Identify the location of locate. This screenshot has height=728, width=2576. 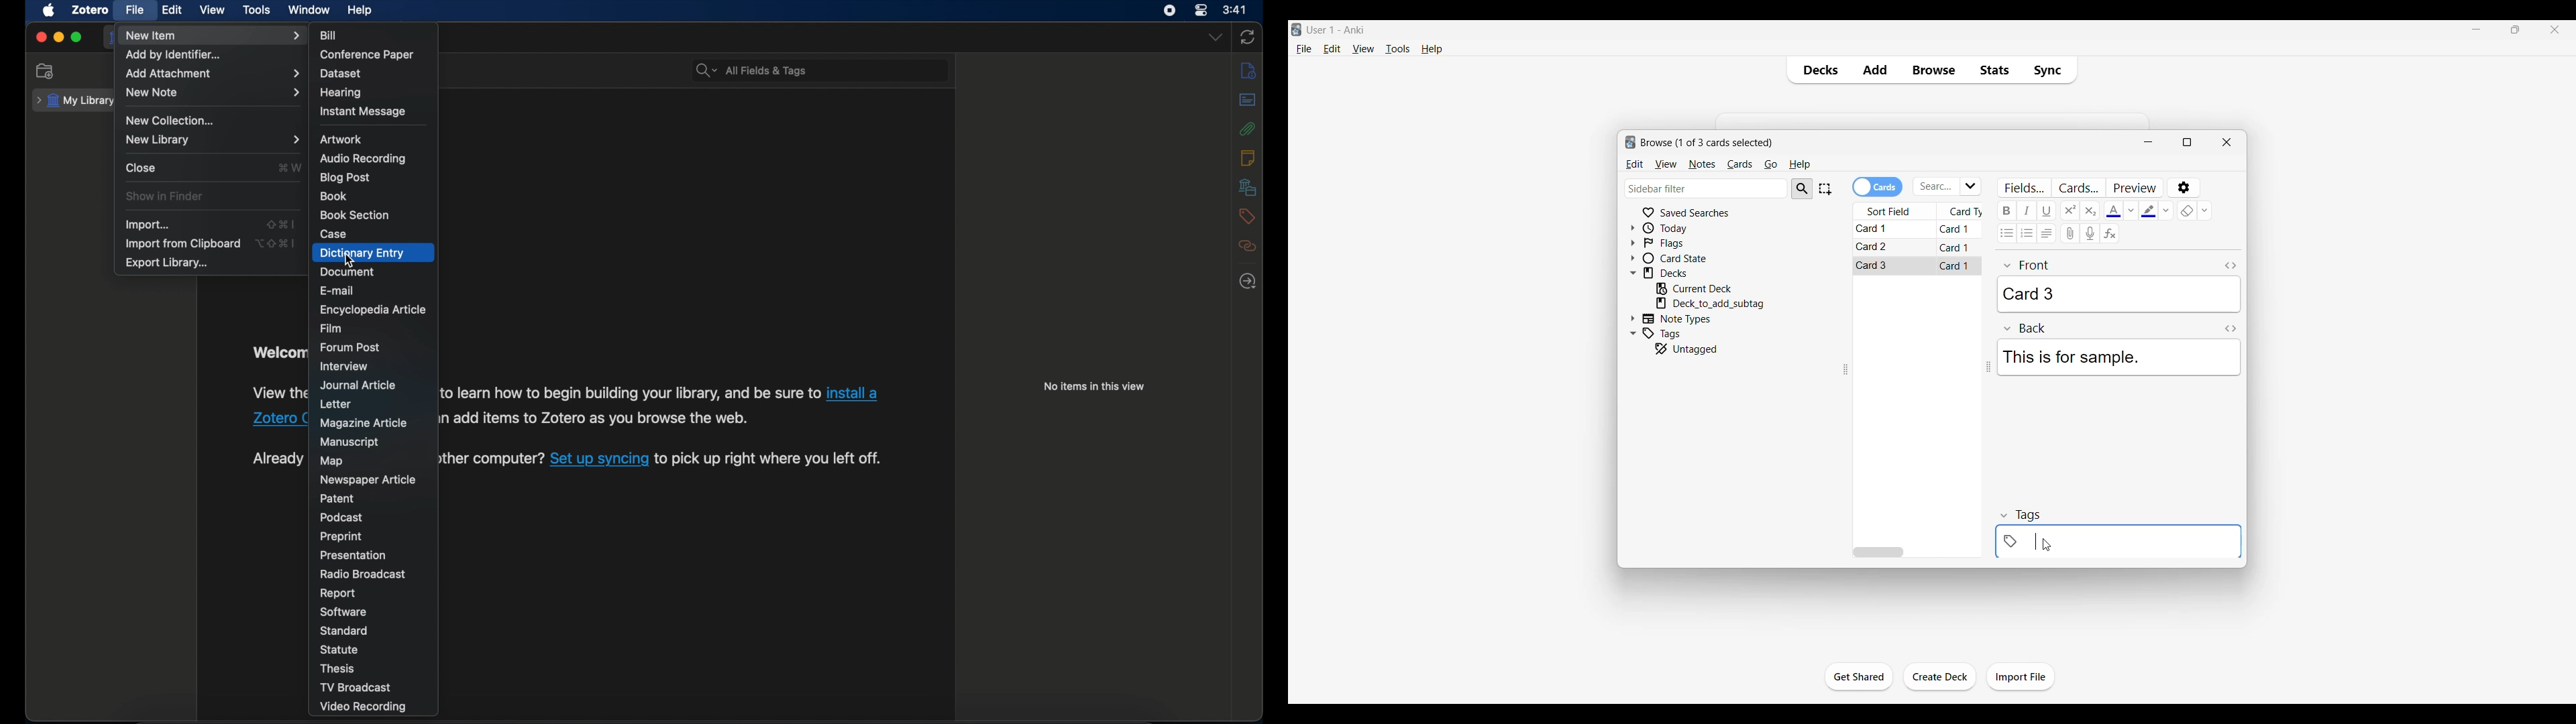
(1248, 282).